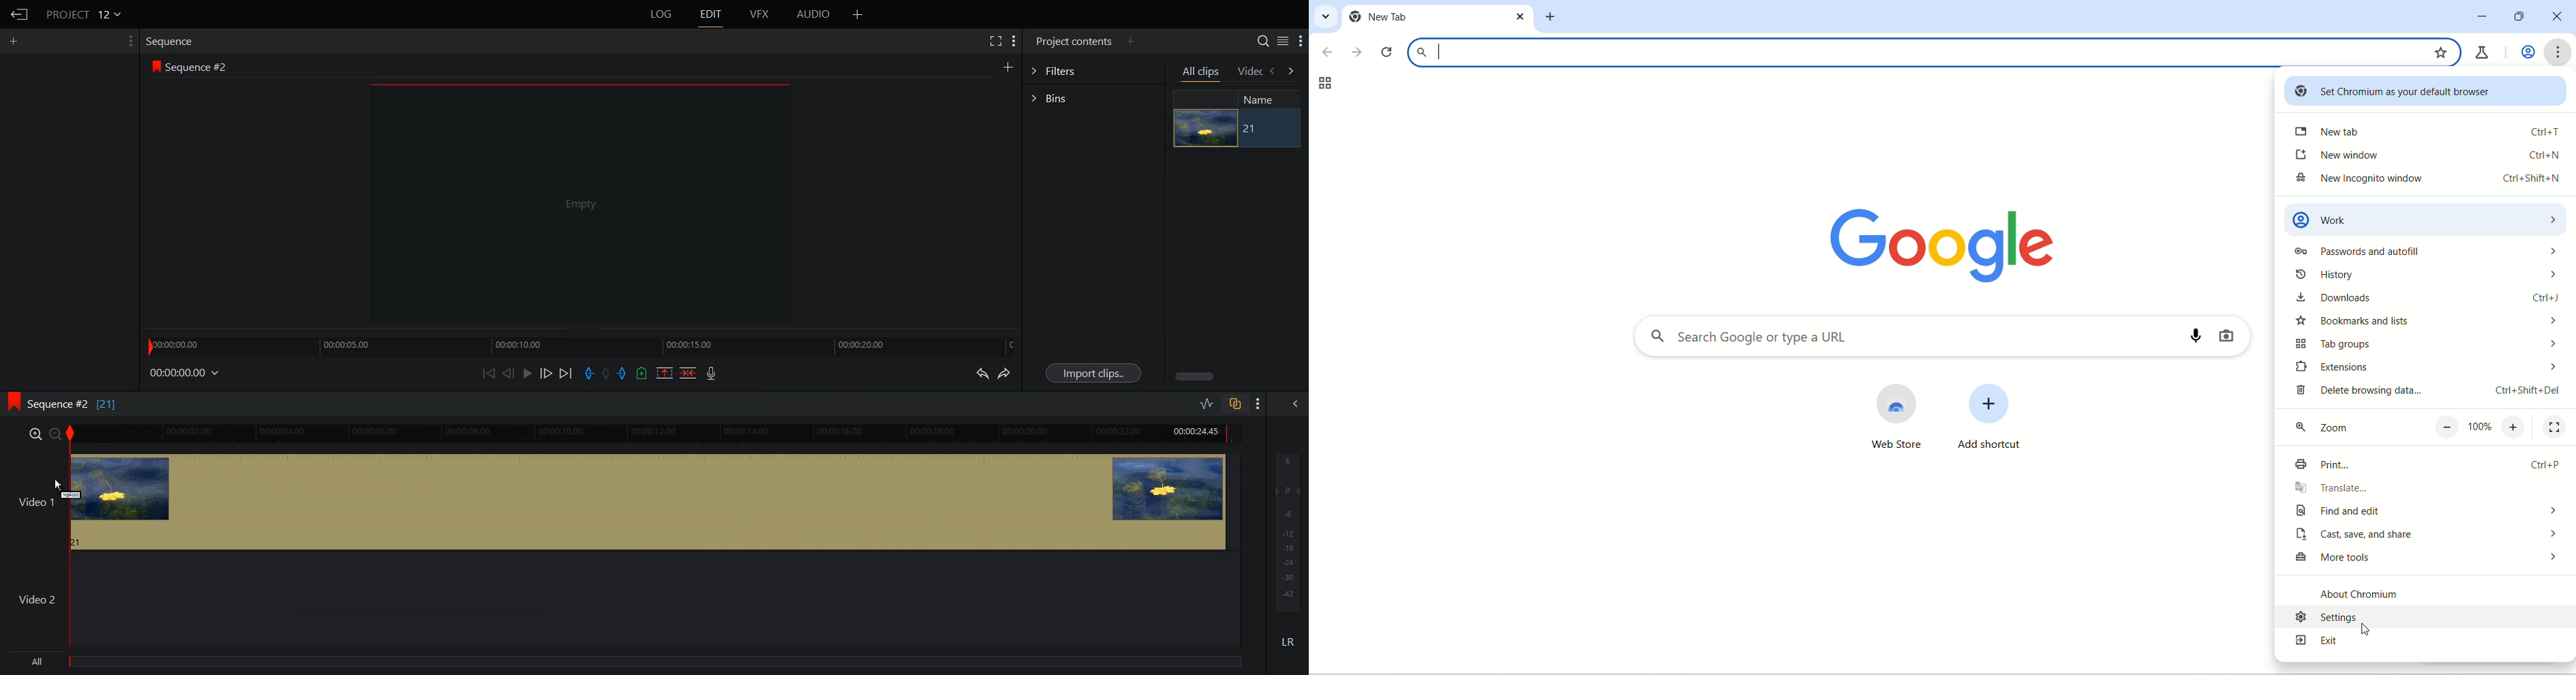 The width and height of the screenshot is (2576, 700). What do you see at coordinates (153, 67) in the screenshot?
I see `logo` at bounding box center [153, 67].